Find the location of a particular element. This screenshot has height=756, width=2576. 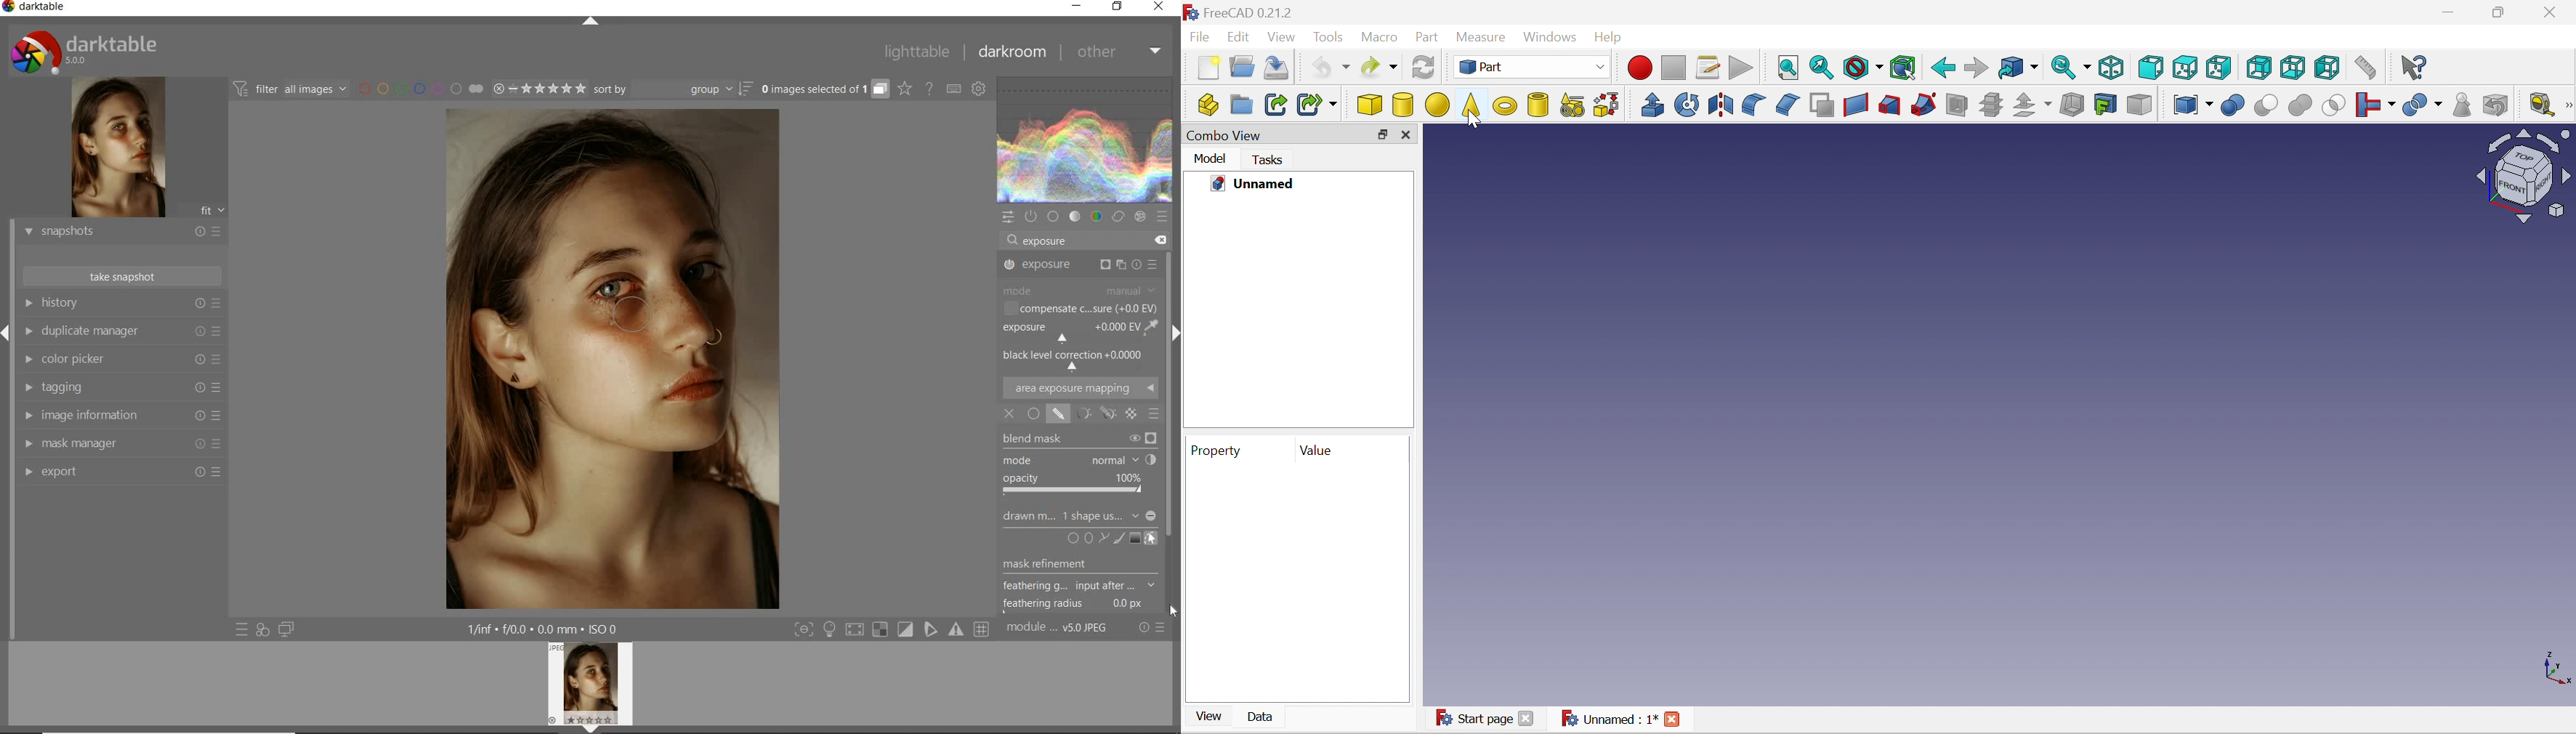

quick access panel is located at coordinates (1007, 217).